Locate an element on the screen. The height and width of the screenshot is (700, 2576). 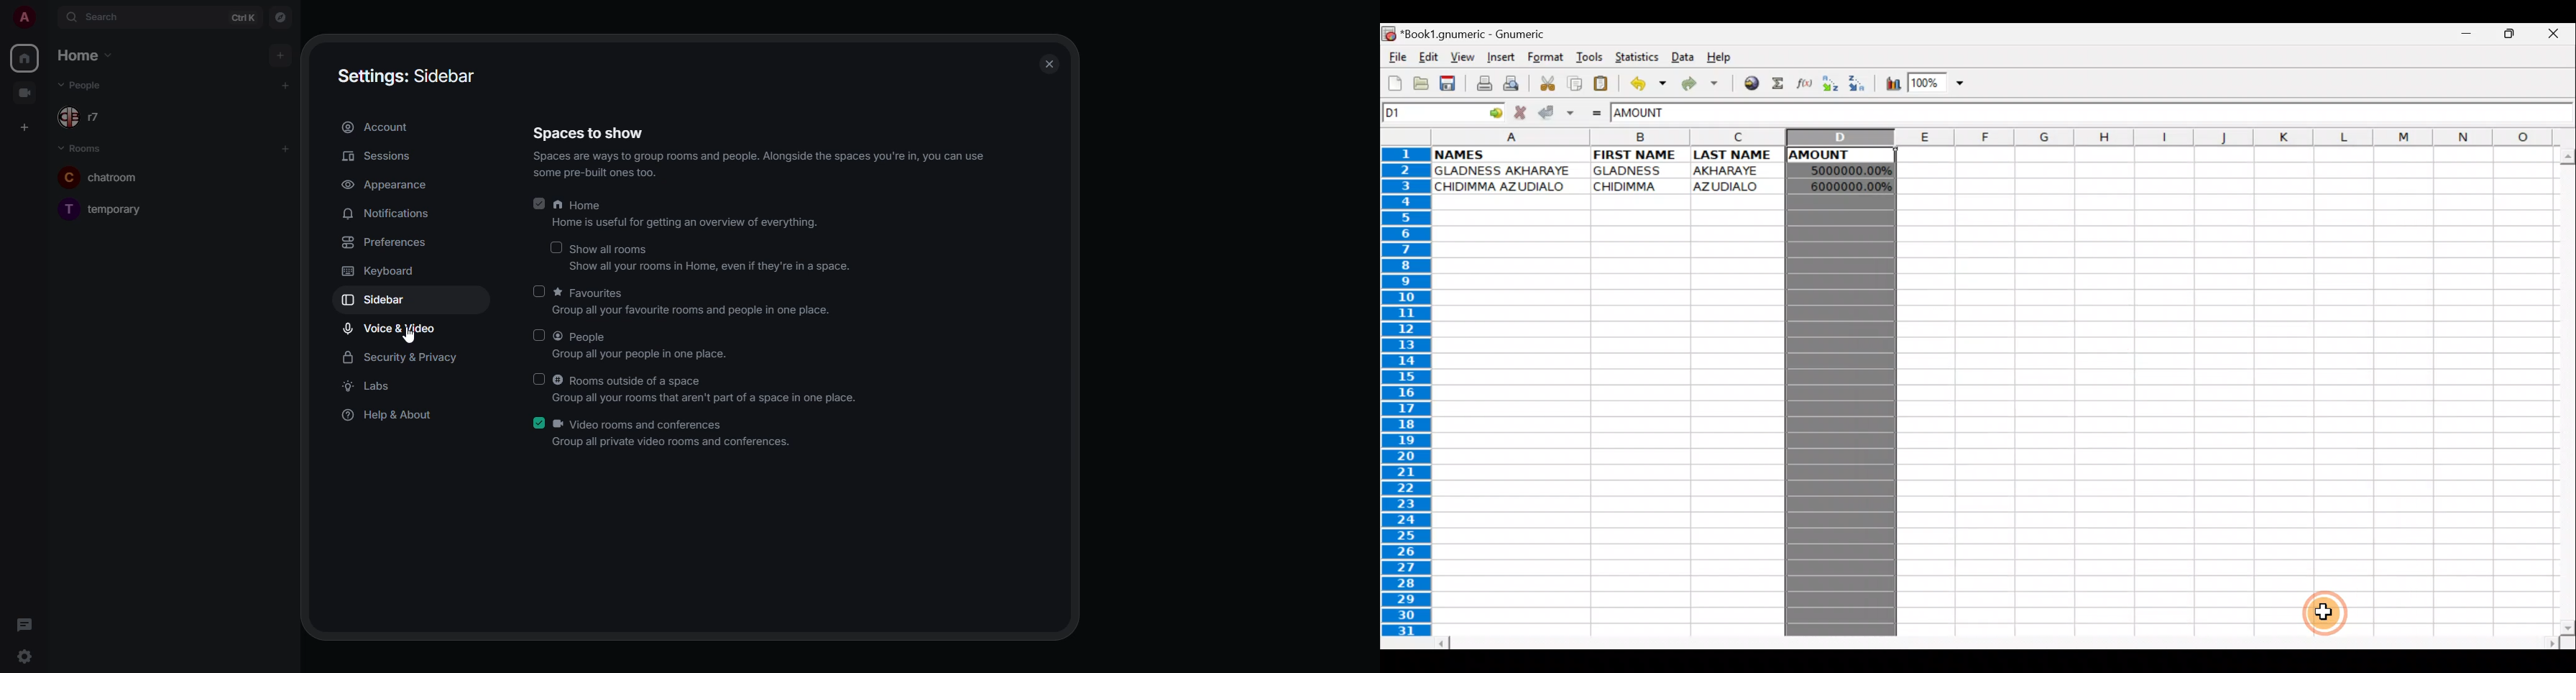
sessions is located at coordinates (382, 157).